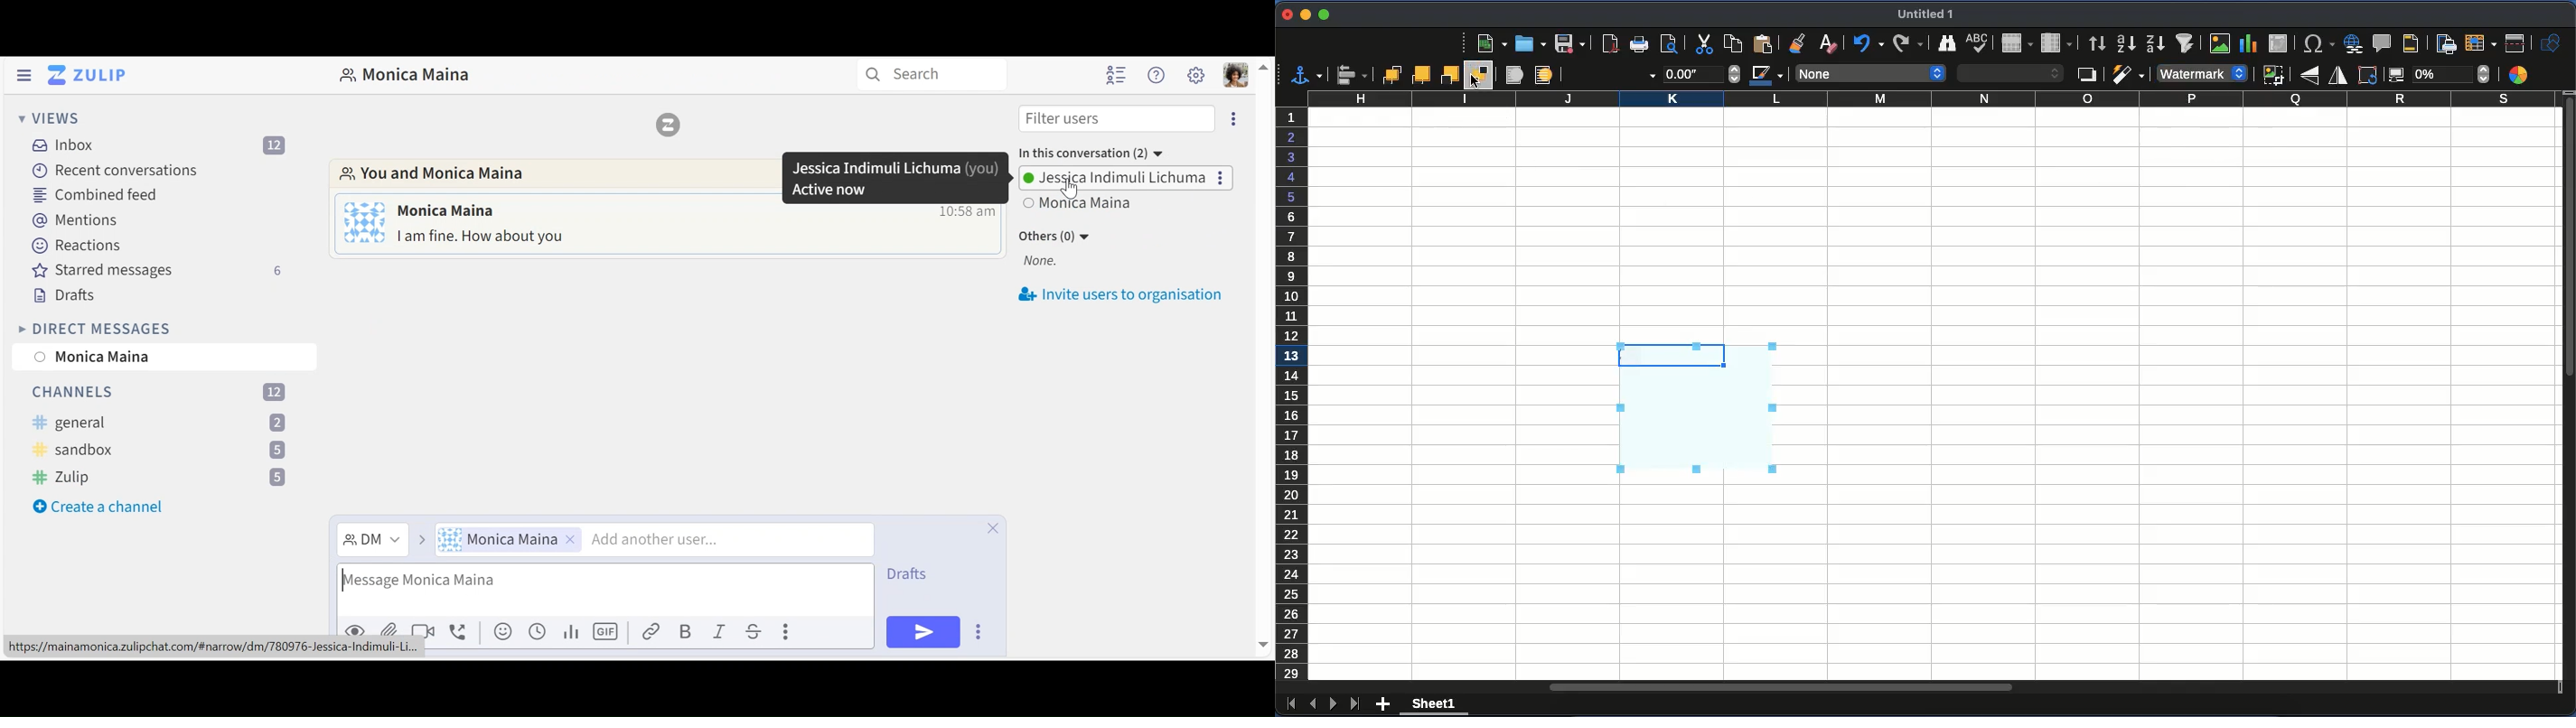 The image size is (2576, 728). What do you see at coordinates (509, 539) in the screenshot?
I see `User` at bounding box center [509, 539].